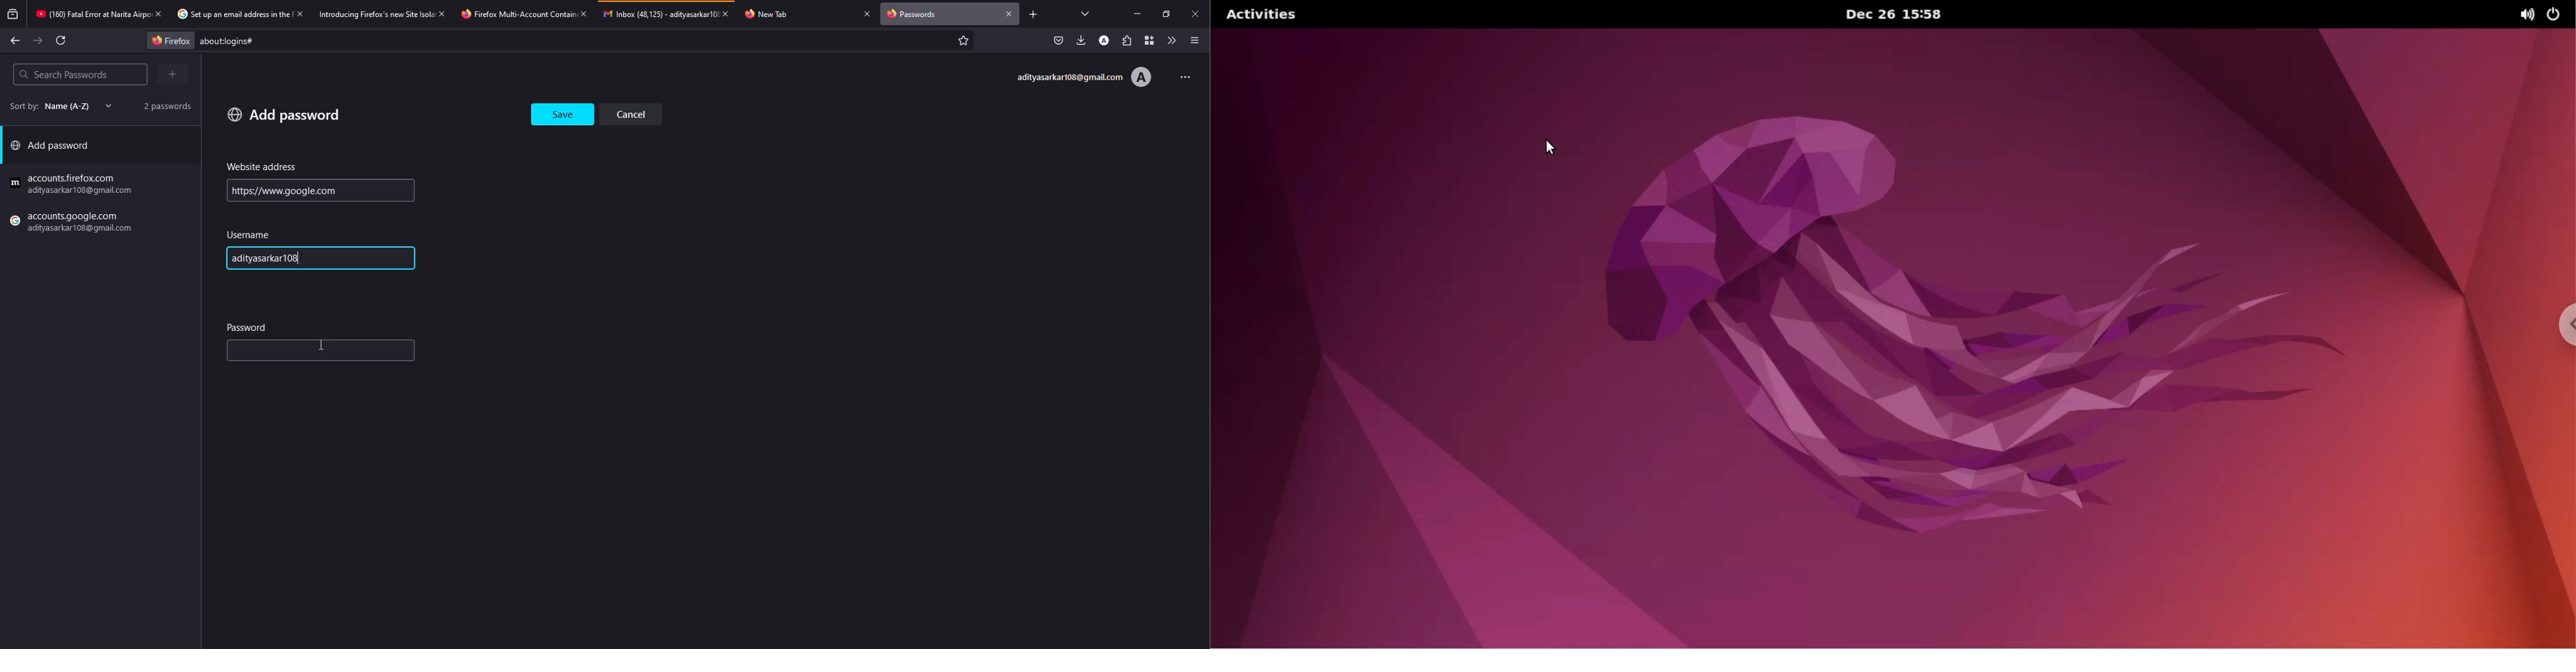 The width and height of the screenshot is (2576, 672). Describe the element at coordinates (91, 15) in the screenshot. I see `tab` at that location.